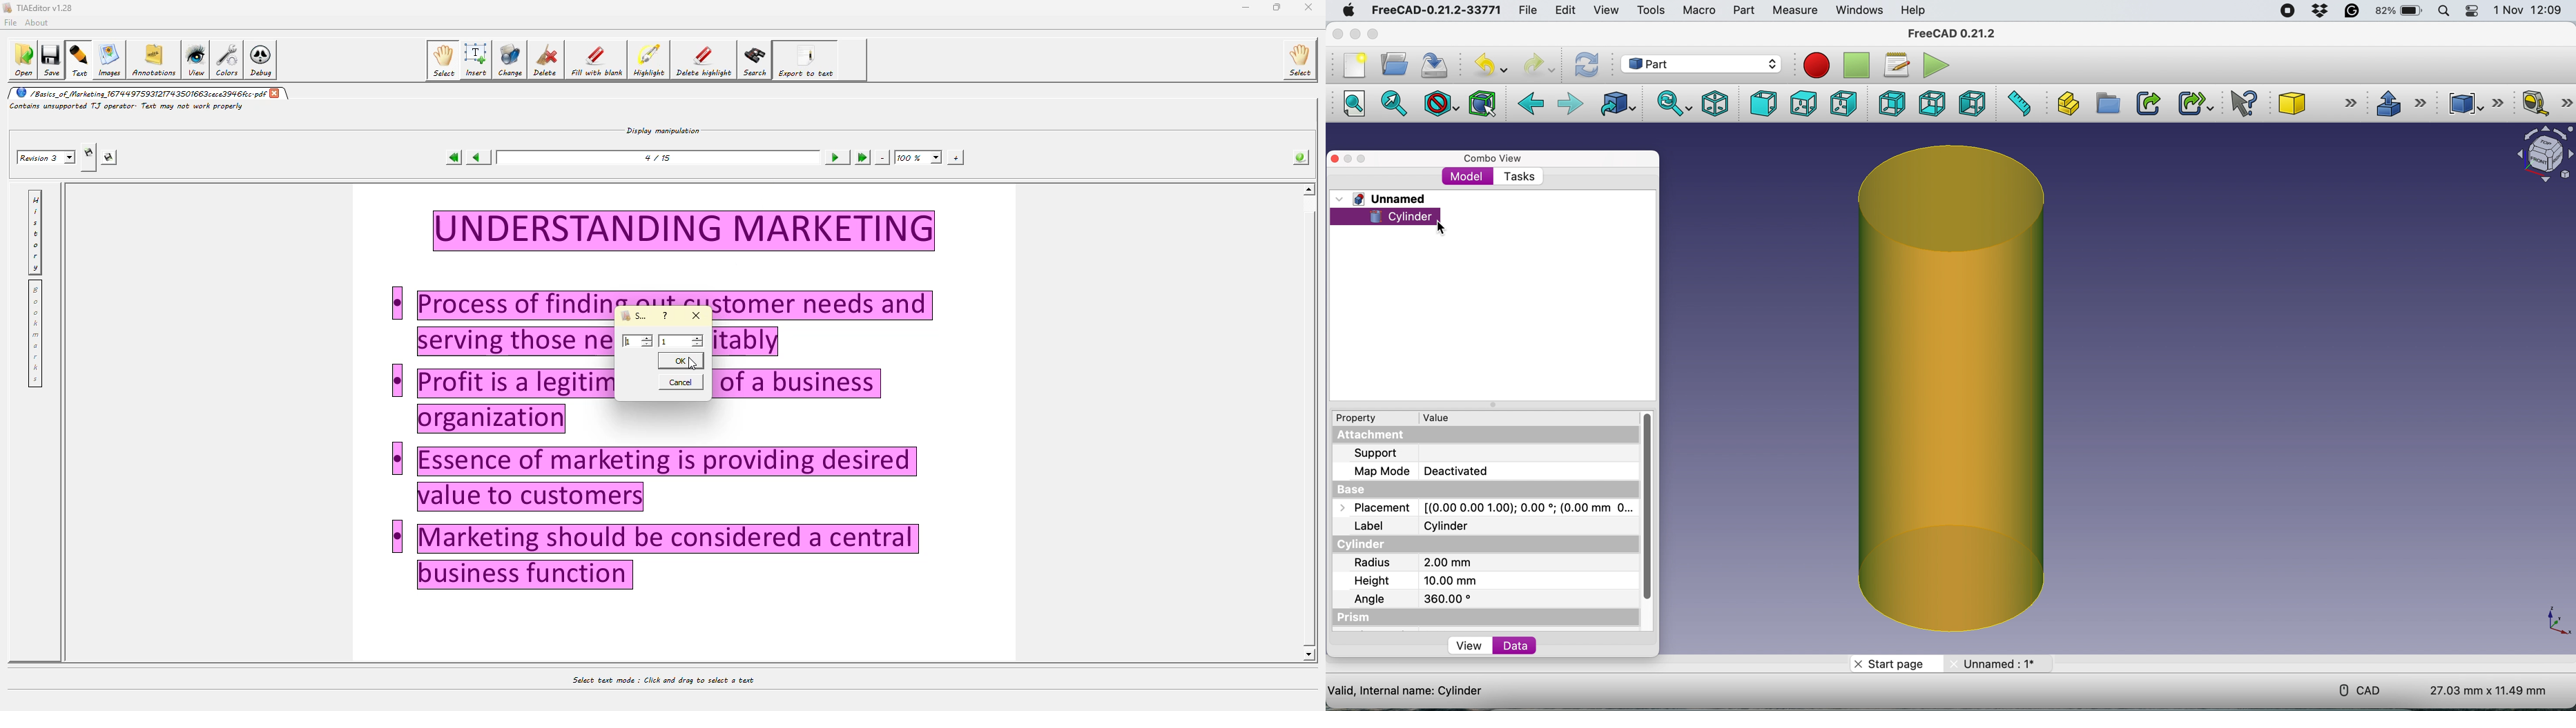 This screenshot has width=2576, height=728. I want to click on spotlight search, so click(2445, 11).